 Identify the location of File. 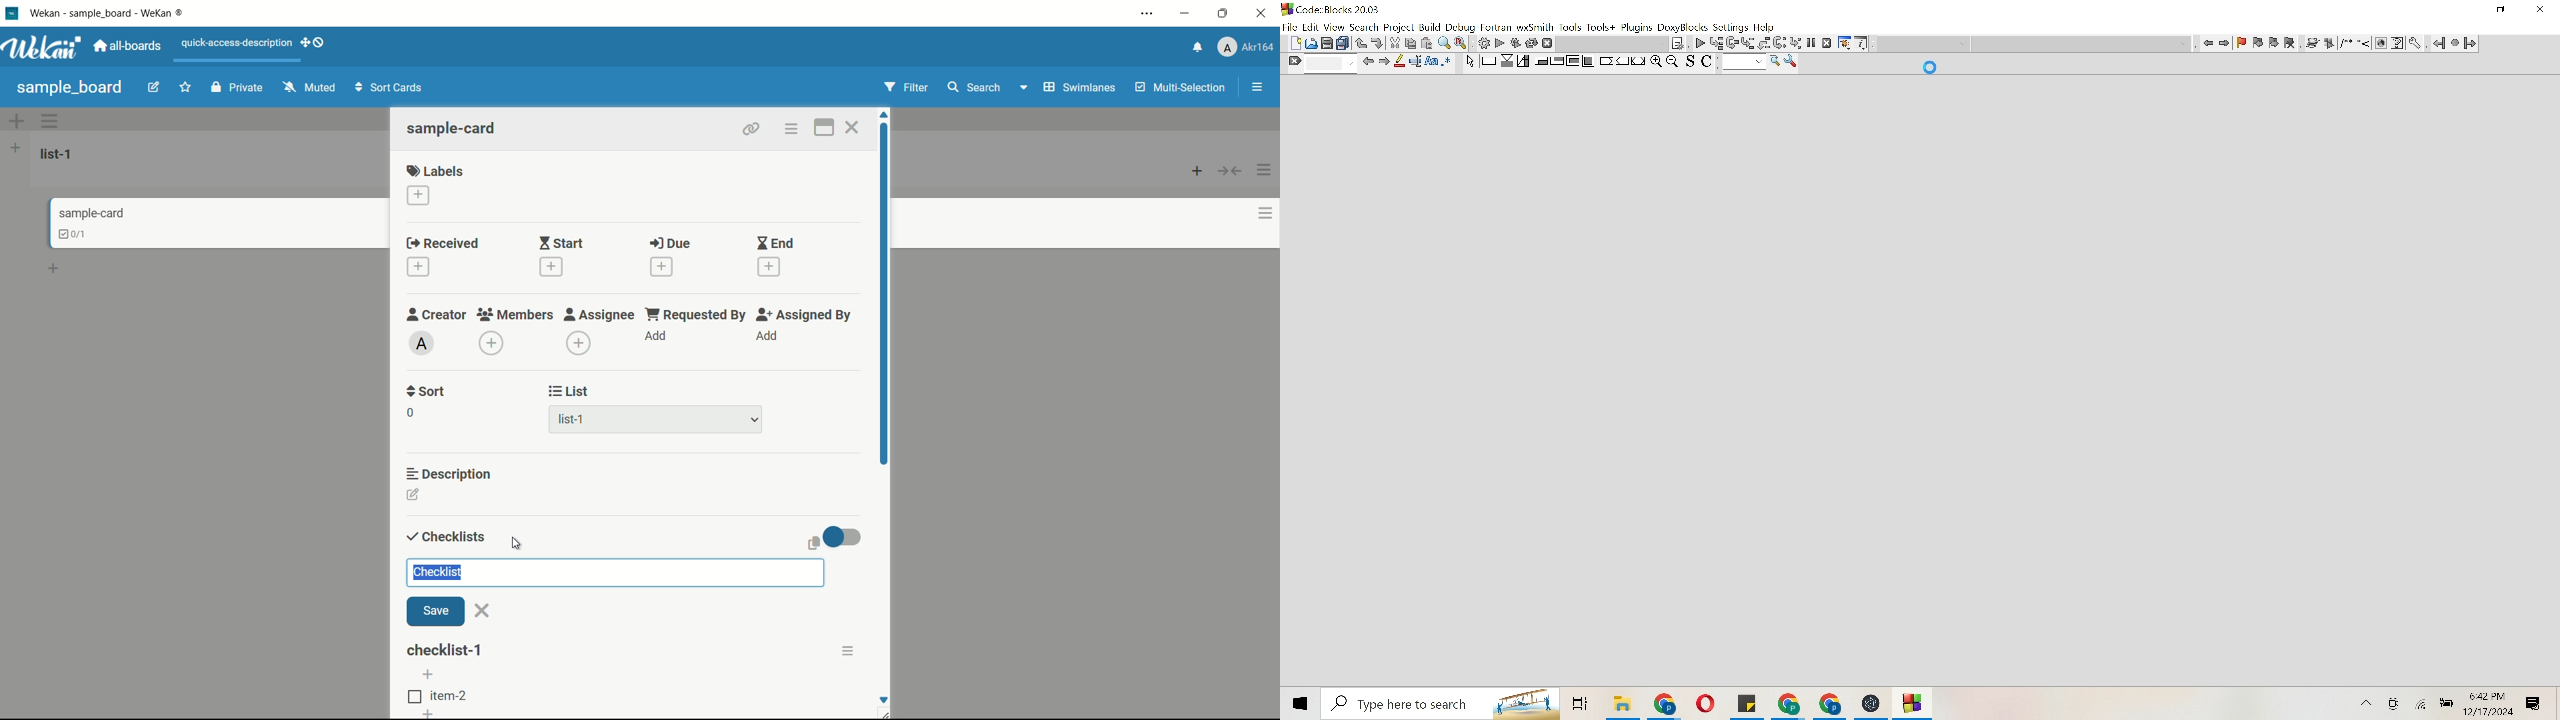
(1788, 703).